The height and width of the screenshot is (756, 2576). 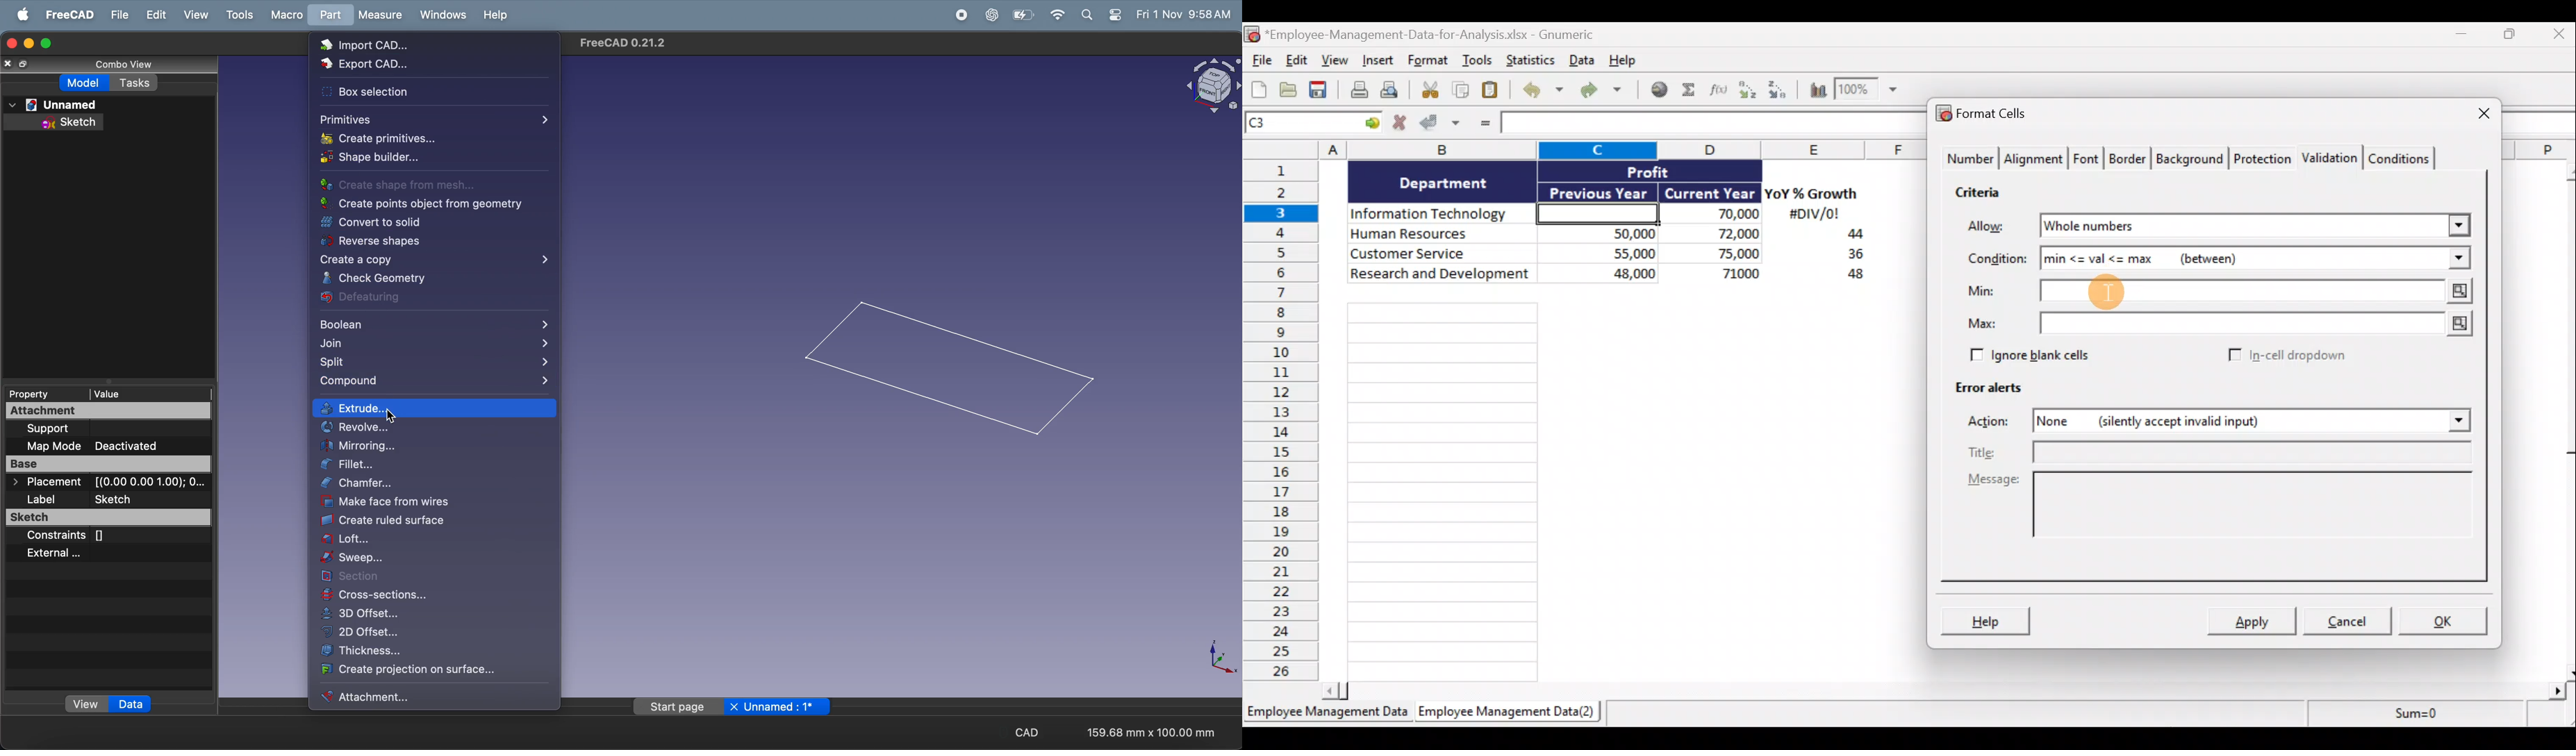 What do you see at coordinates (105, 482) in the screenshot?
I see `placement` at bounding box center [105, 482].